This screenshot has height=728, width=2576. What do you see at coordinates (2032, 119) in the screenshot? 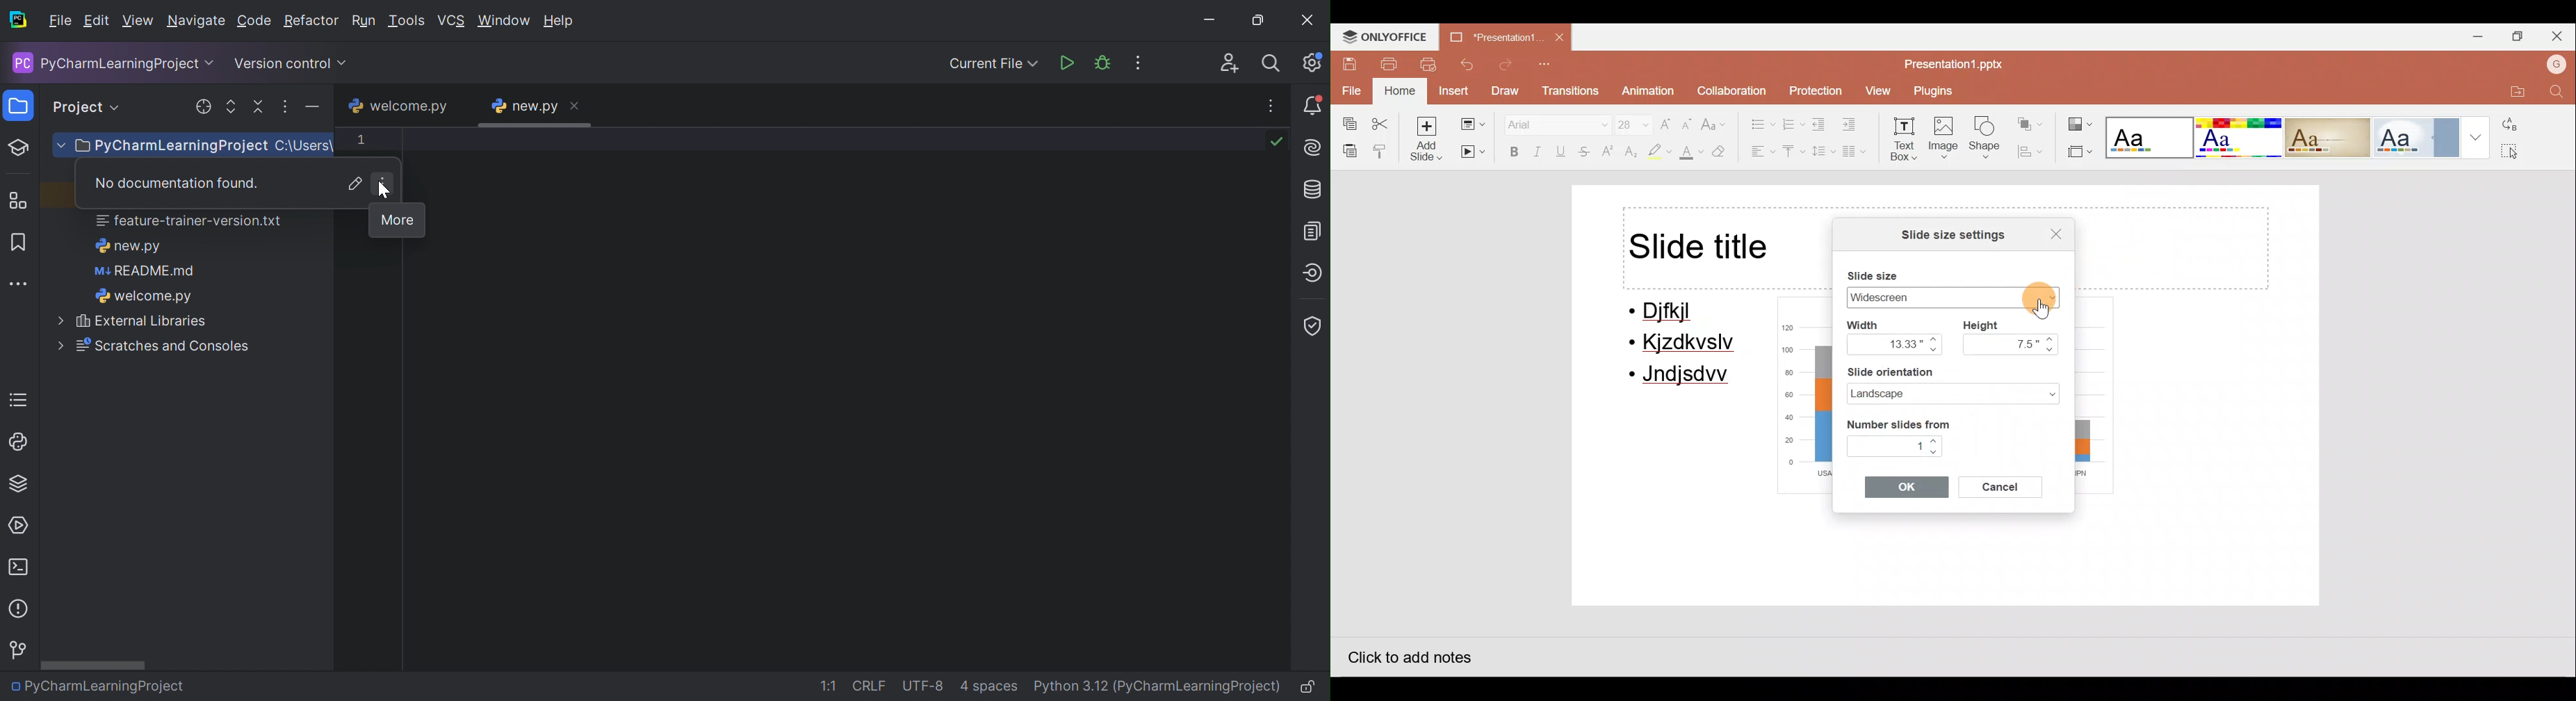
I see `Arrange shape` at bounding box center [2032, 119].